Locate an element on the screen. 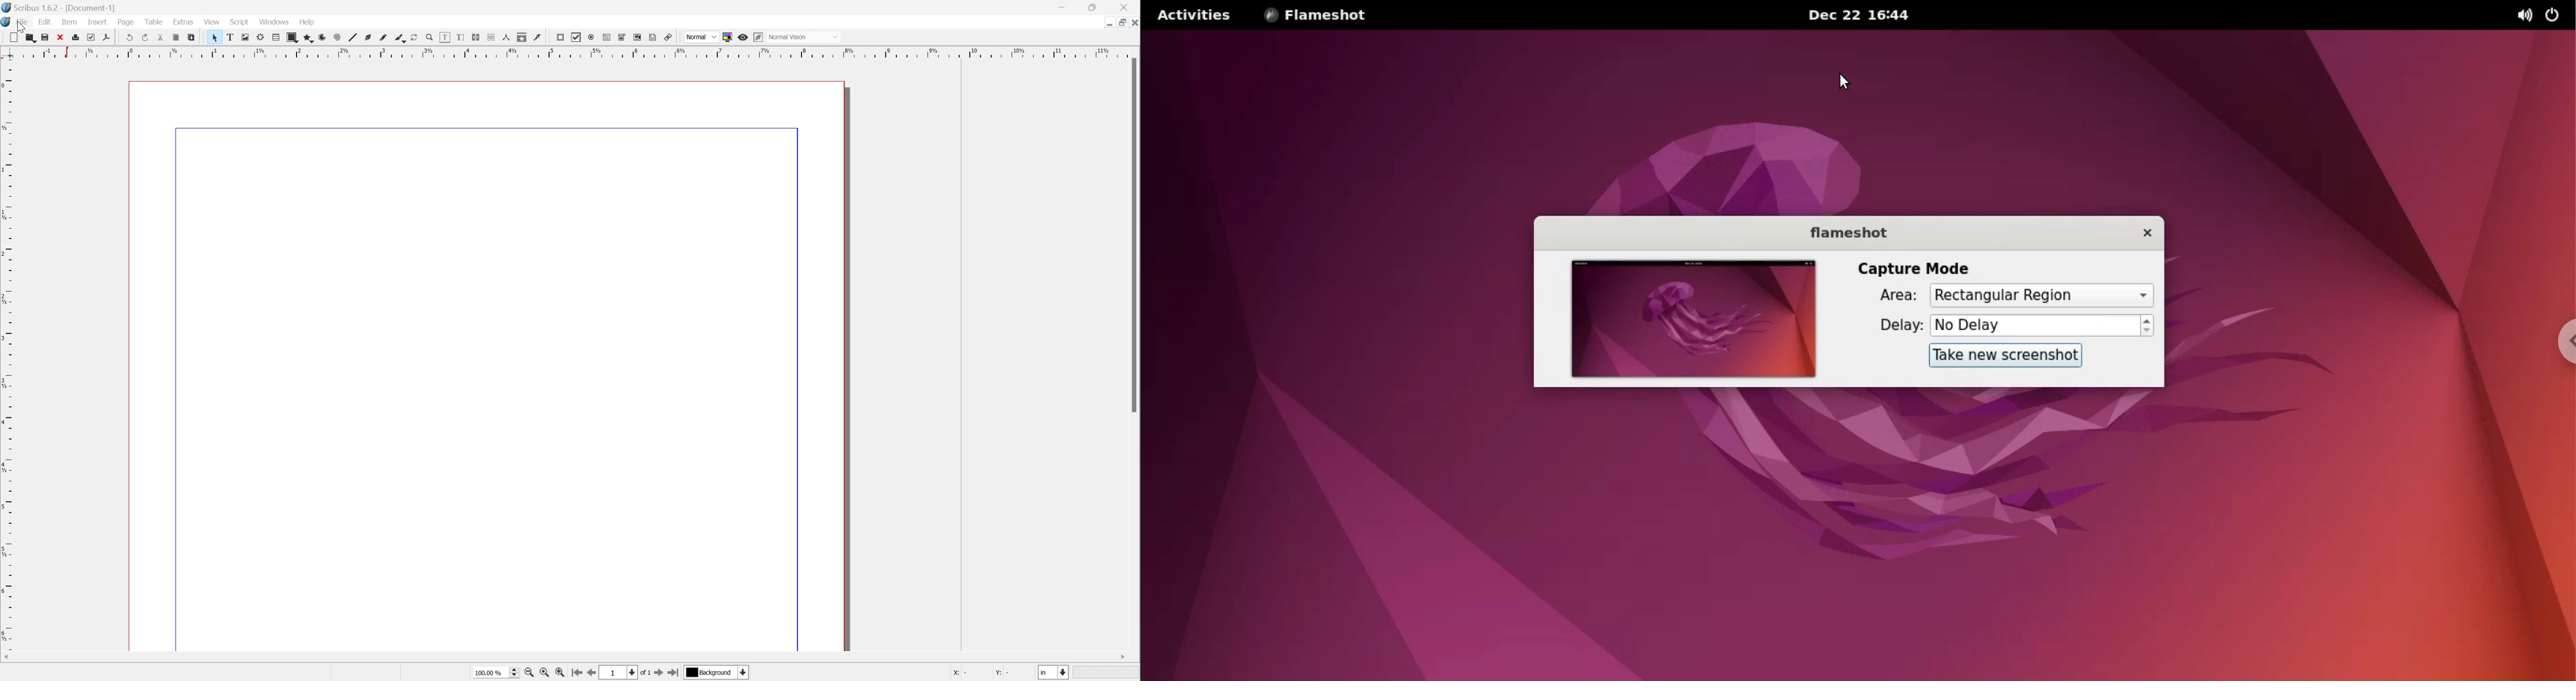  go to first page is located at coordinates (578, 674).